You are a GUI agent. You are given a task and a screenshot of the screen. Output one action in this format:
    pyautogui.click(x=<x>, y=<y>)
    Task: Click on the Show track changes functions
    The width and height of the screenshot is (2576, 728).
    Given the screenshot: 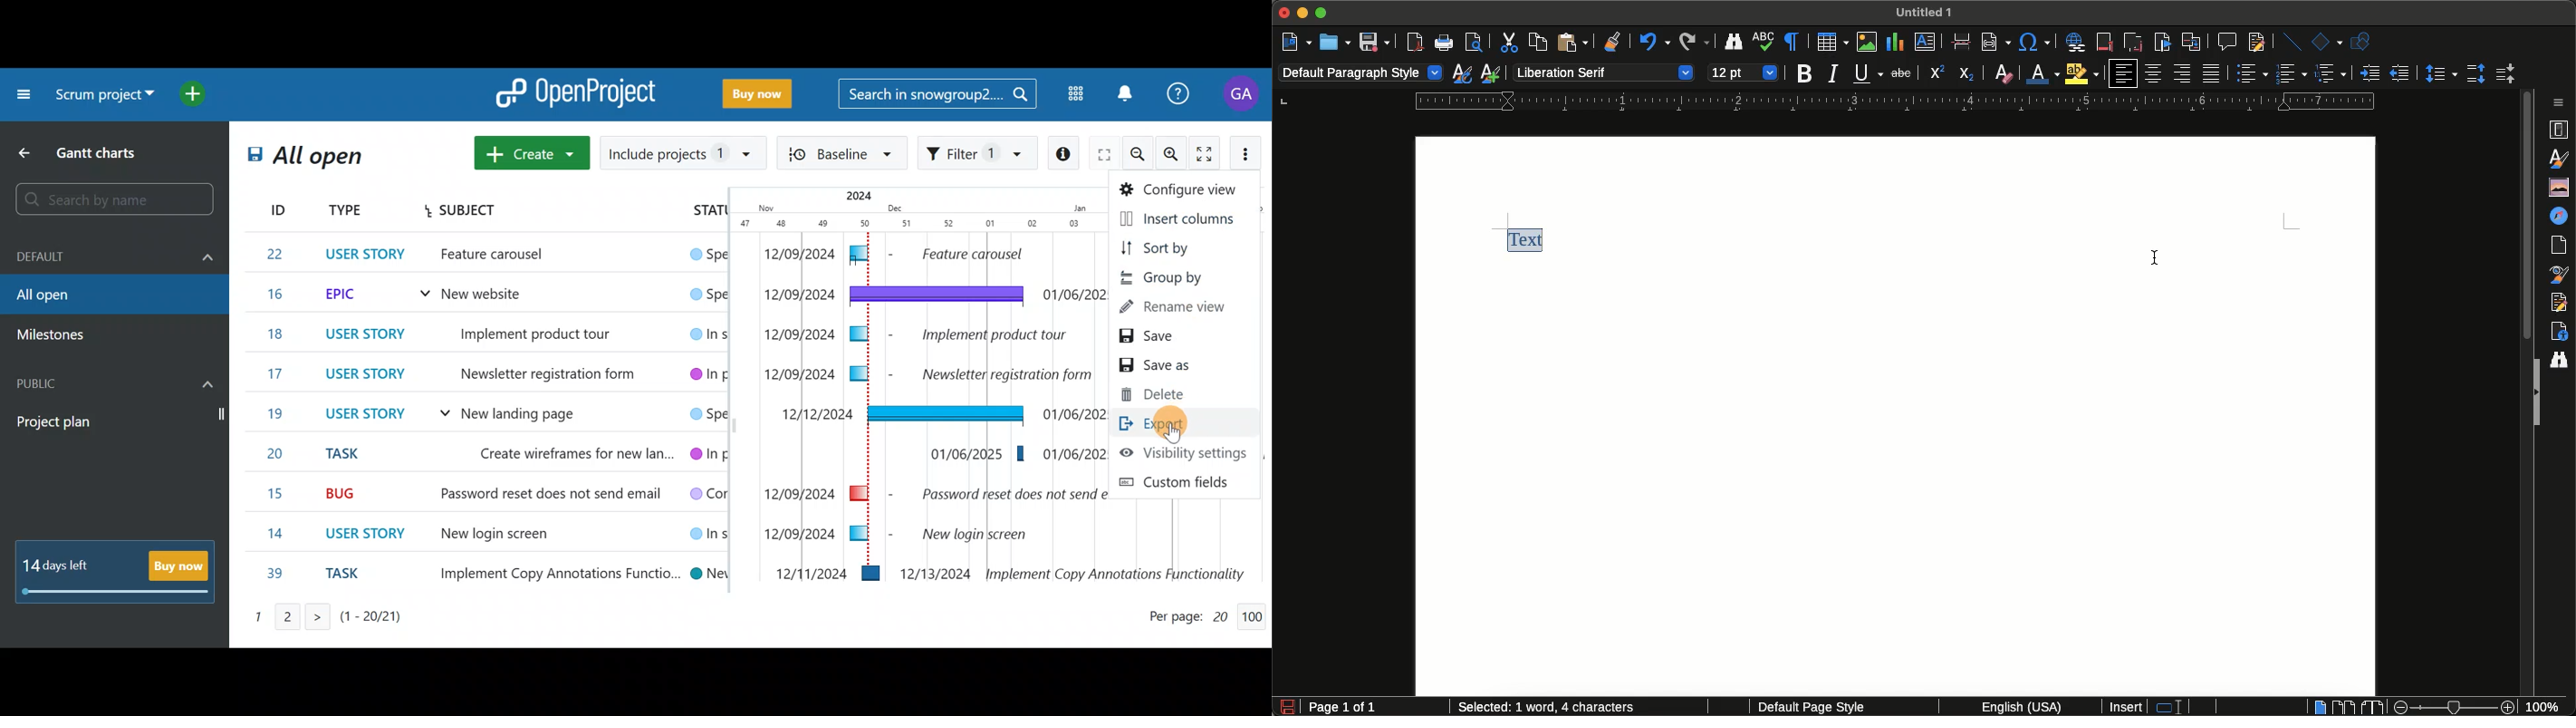 What is the action you would take?
    pyautogui.click(x=2254, y=43)
    